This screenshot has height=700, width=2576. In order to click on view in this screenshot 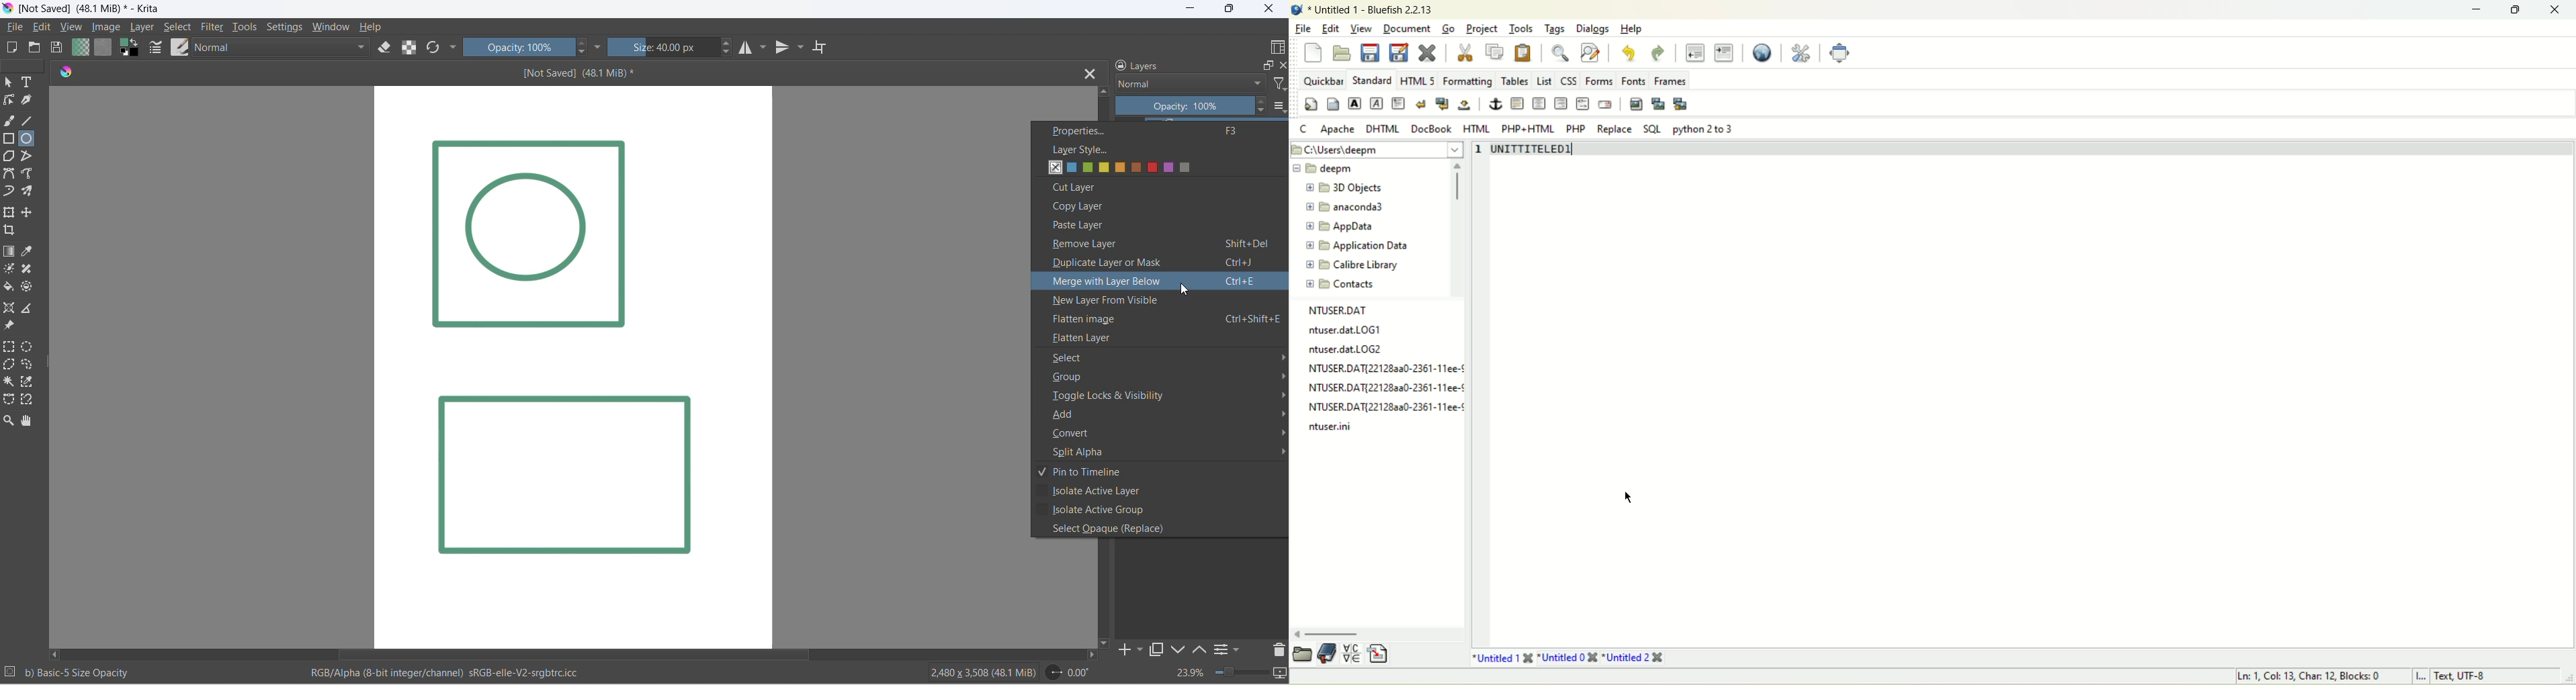, I will do `click(71, 28)`.